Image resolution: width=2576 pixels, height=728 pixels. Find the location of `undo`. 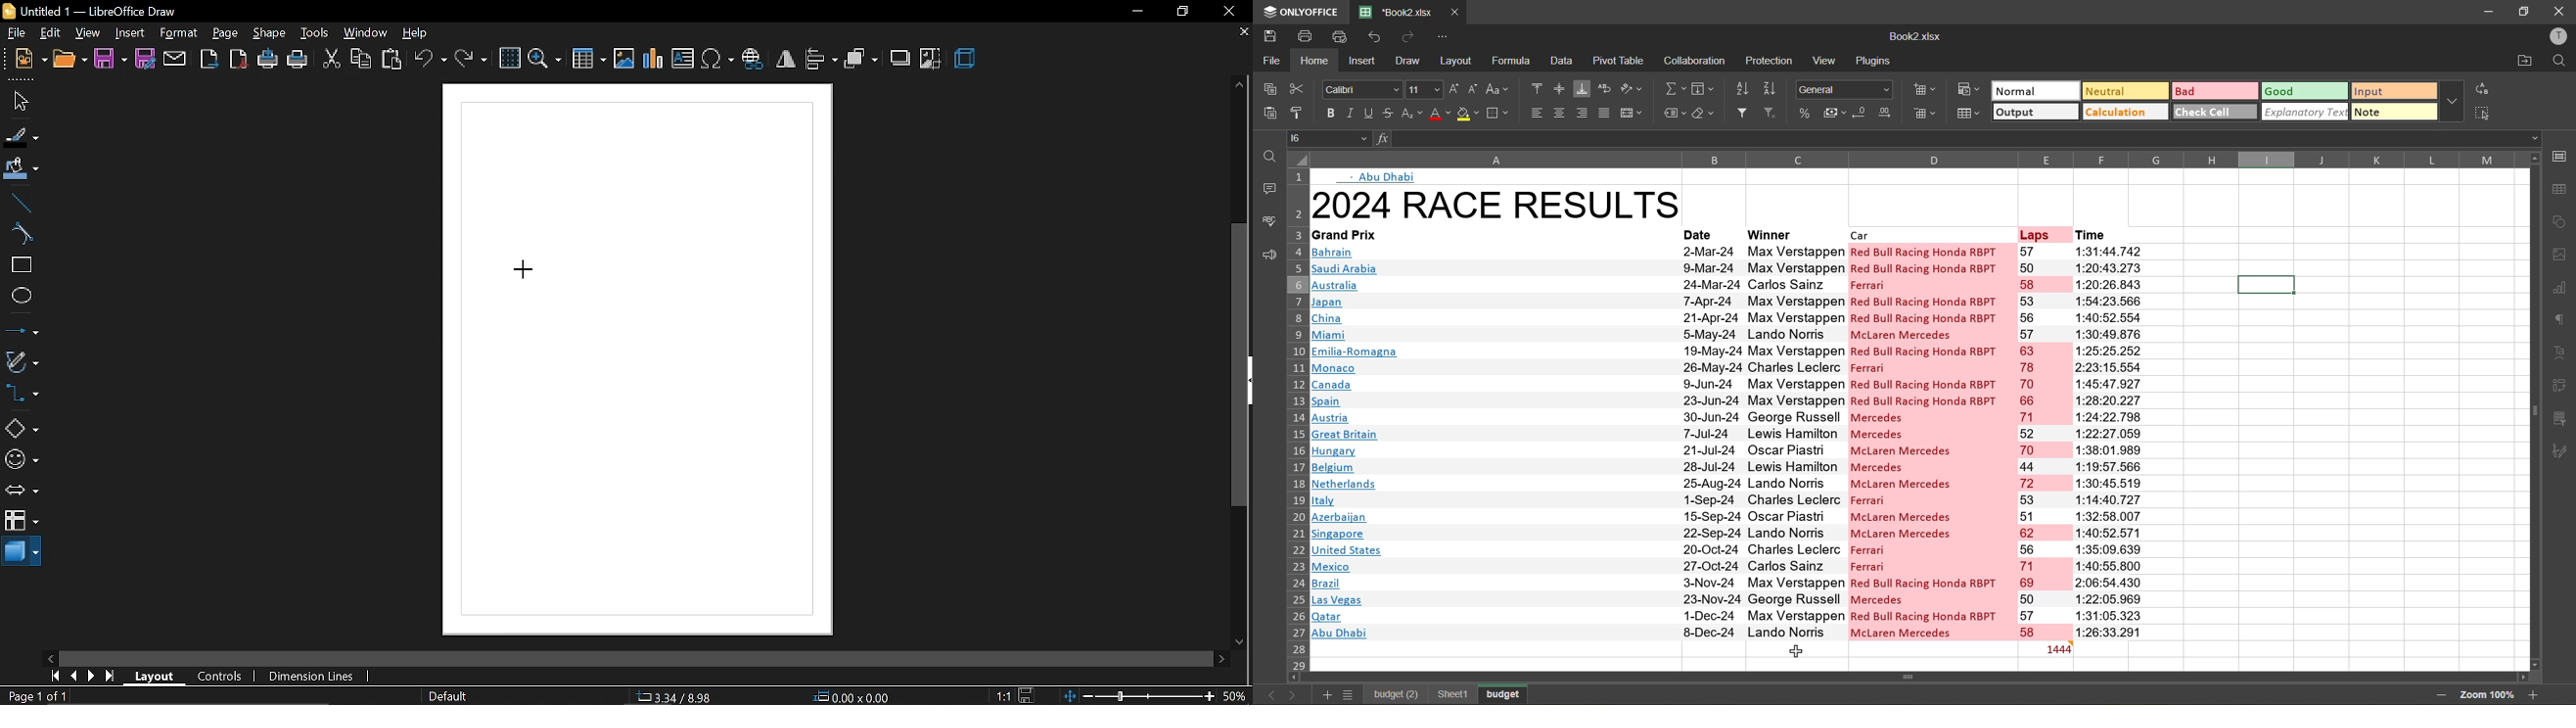

undo is located at coordinates (431, 61).